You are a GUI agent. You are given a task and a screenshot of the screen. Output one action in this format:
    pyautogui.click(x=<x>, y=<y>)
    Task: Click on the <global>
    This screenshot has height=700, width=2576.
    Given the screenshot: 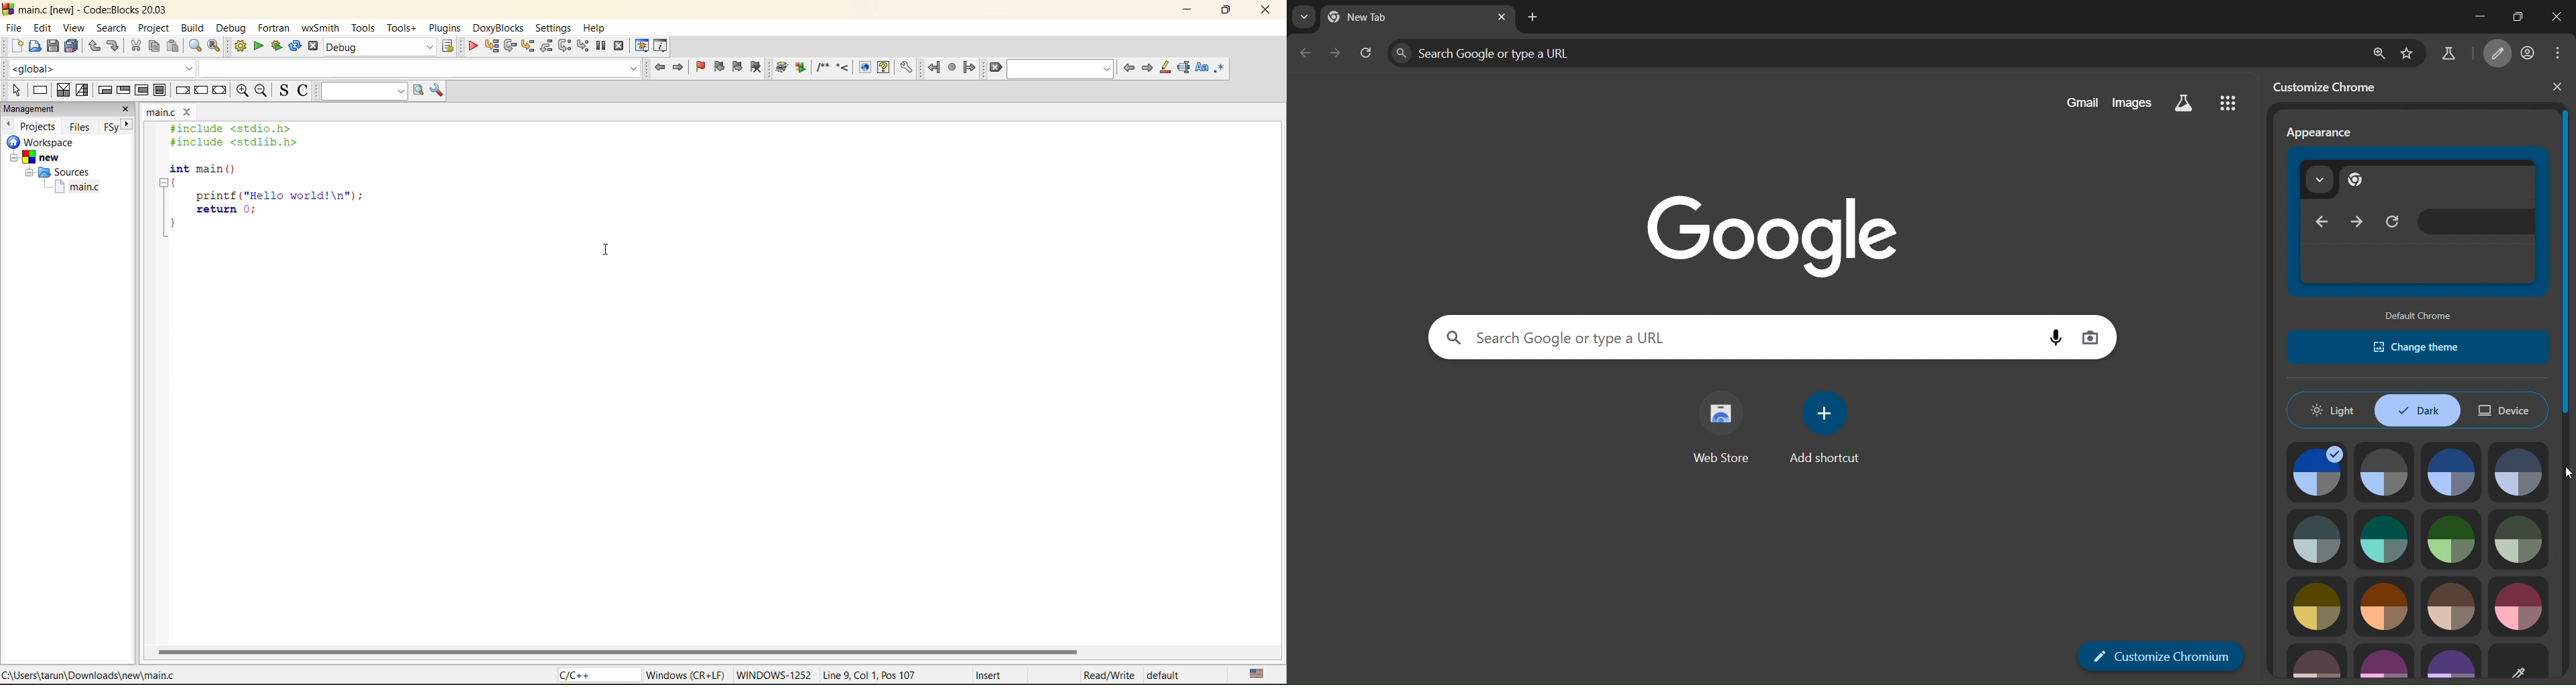 What is the action you would take?
    pyautogui.click(x=102, y=67)
    